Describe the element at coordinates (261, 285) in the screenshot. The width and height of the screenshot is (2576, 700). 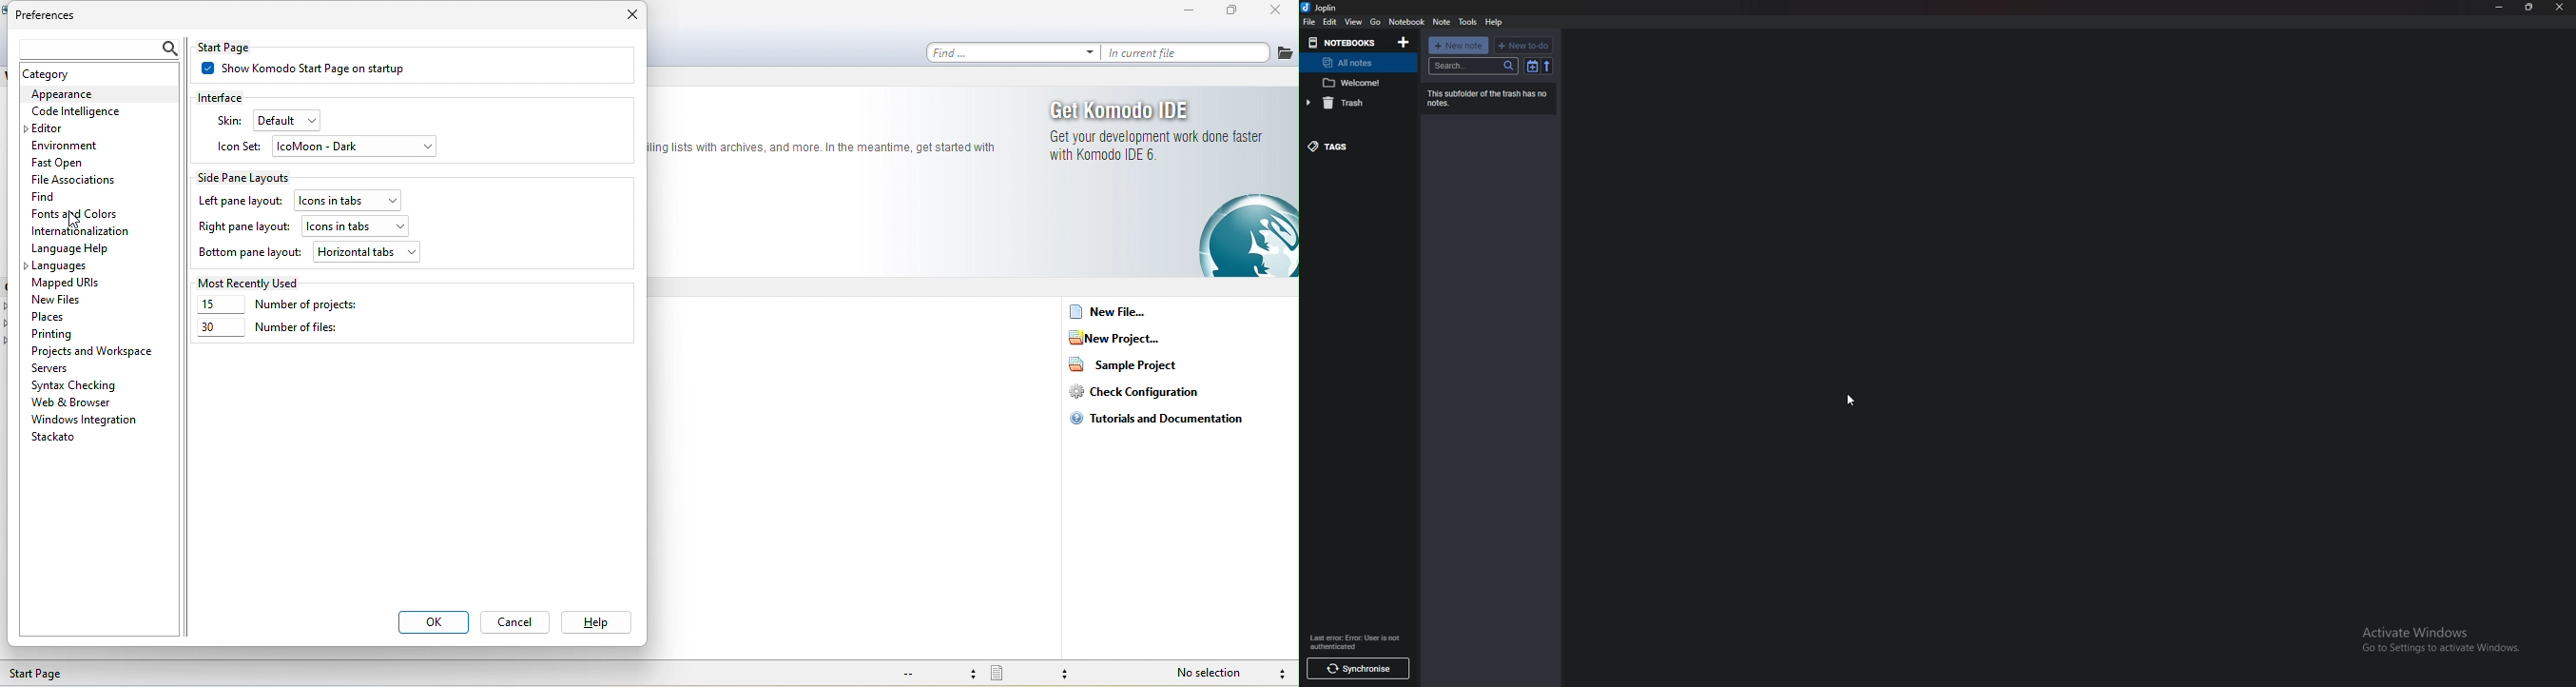
I see `most recently used` at that location.